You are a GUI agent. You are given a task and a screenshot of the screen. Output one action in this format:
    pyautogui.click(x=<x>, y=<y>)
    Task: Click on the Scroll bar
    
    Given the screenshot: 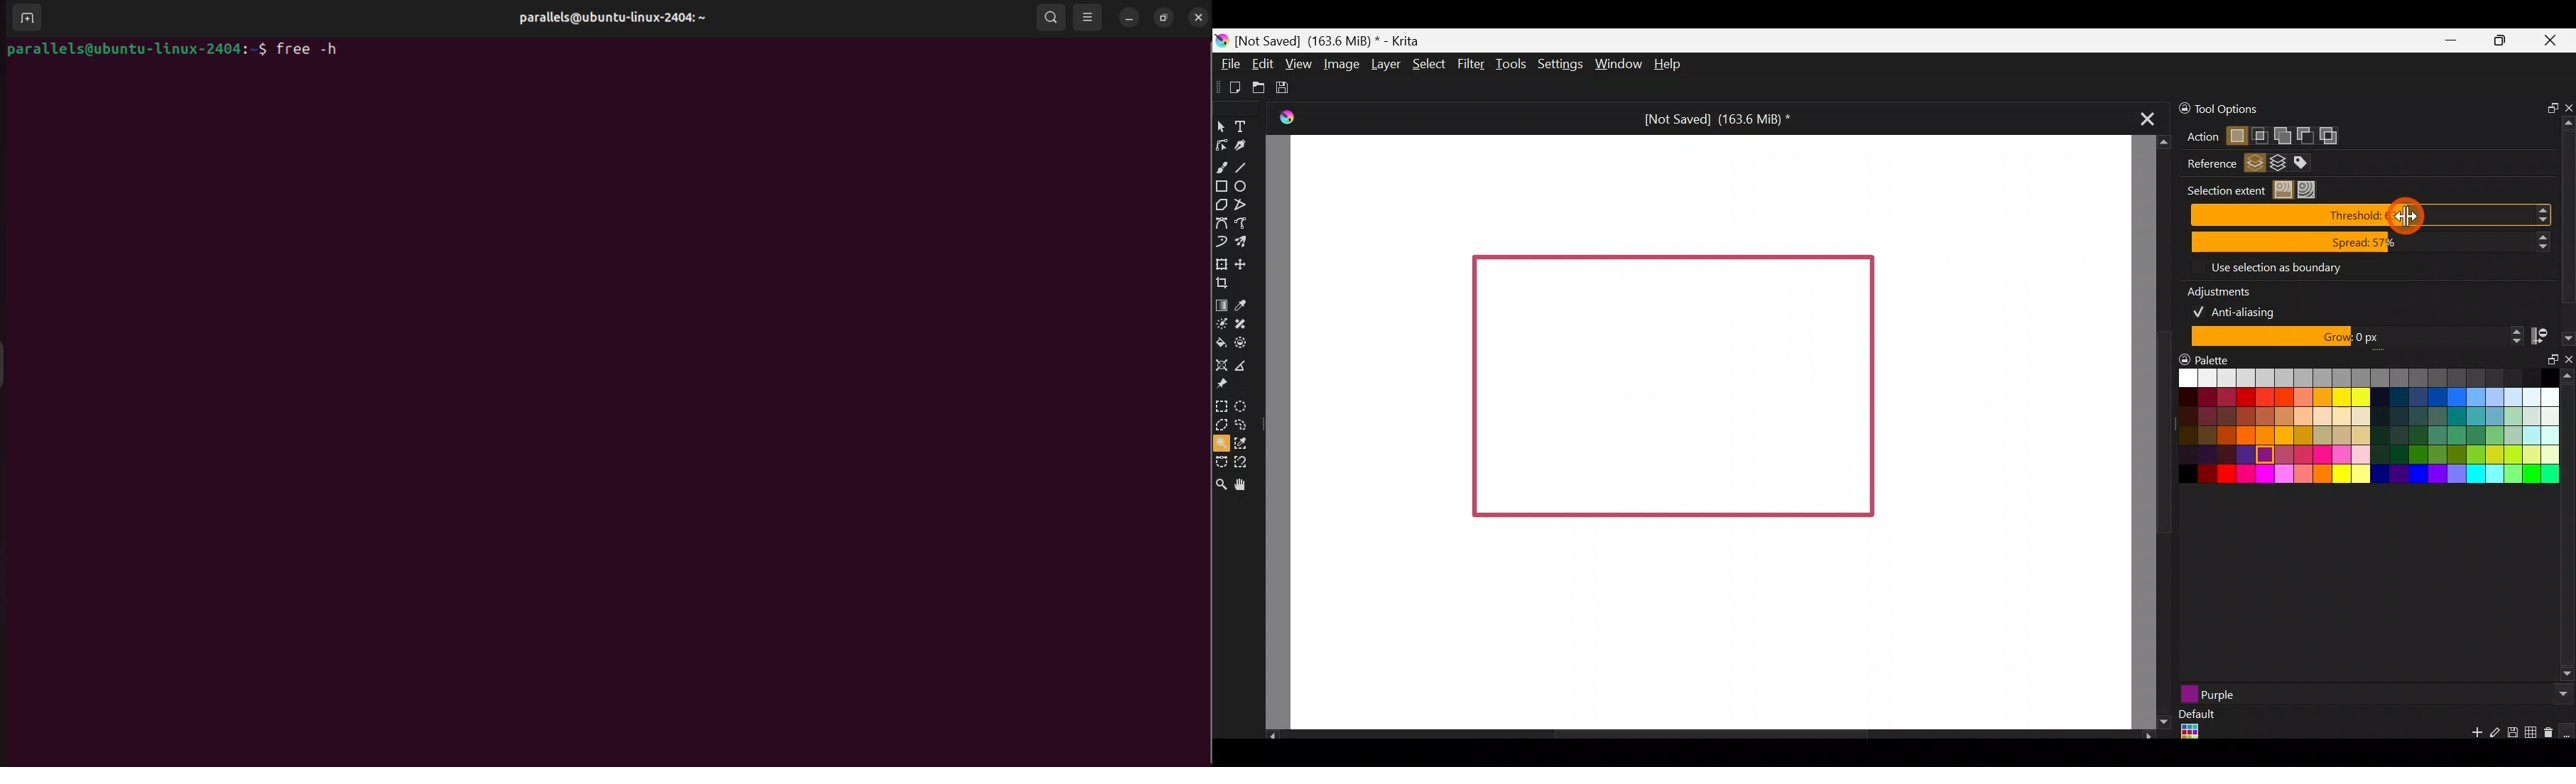 What is the action you would take?
    pyautogui.click(x=1702, y=734)
    